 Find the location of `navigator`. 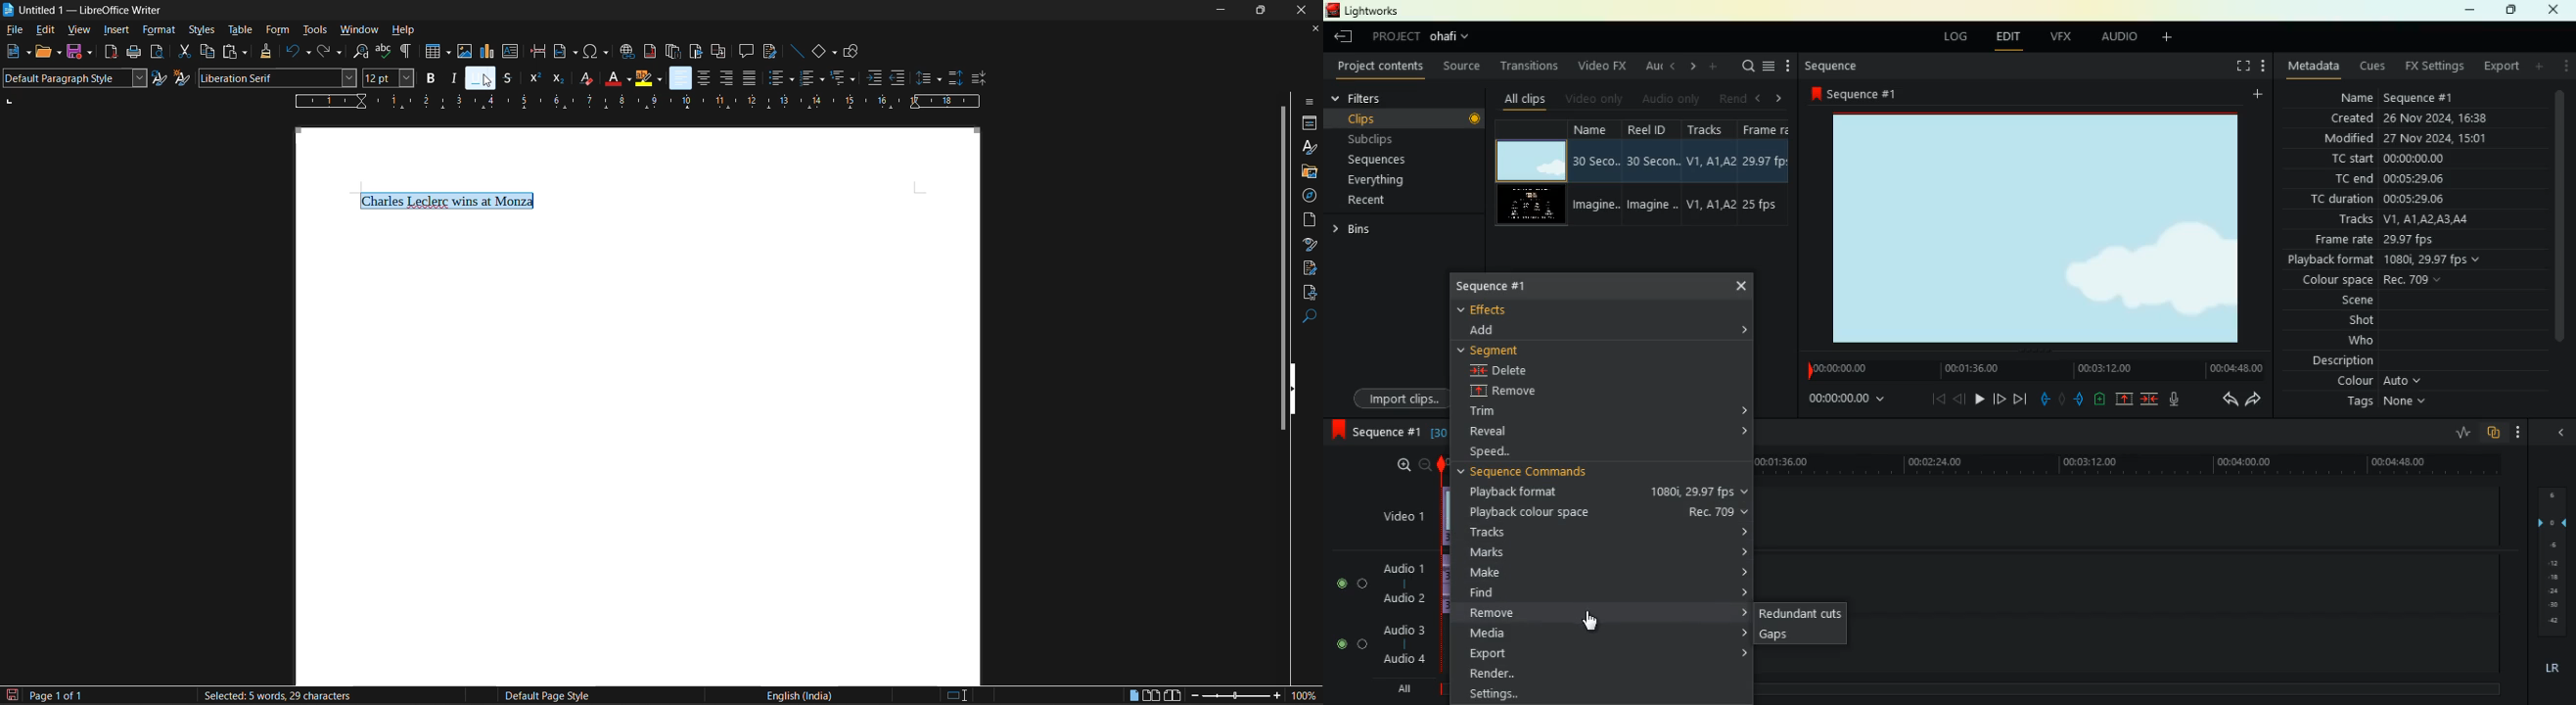

navigator is located at coordinates (1310, 196).